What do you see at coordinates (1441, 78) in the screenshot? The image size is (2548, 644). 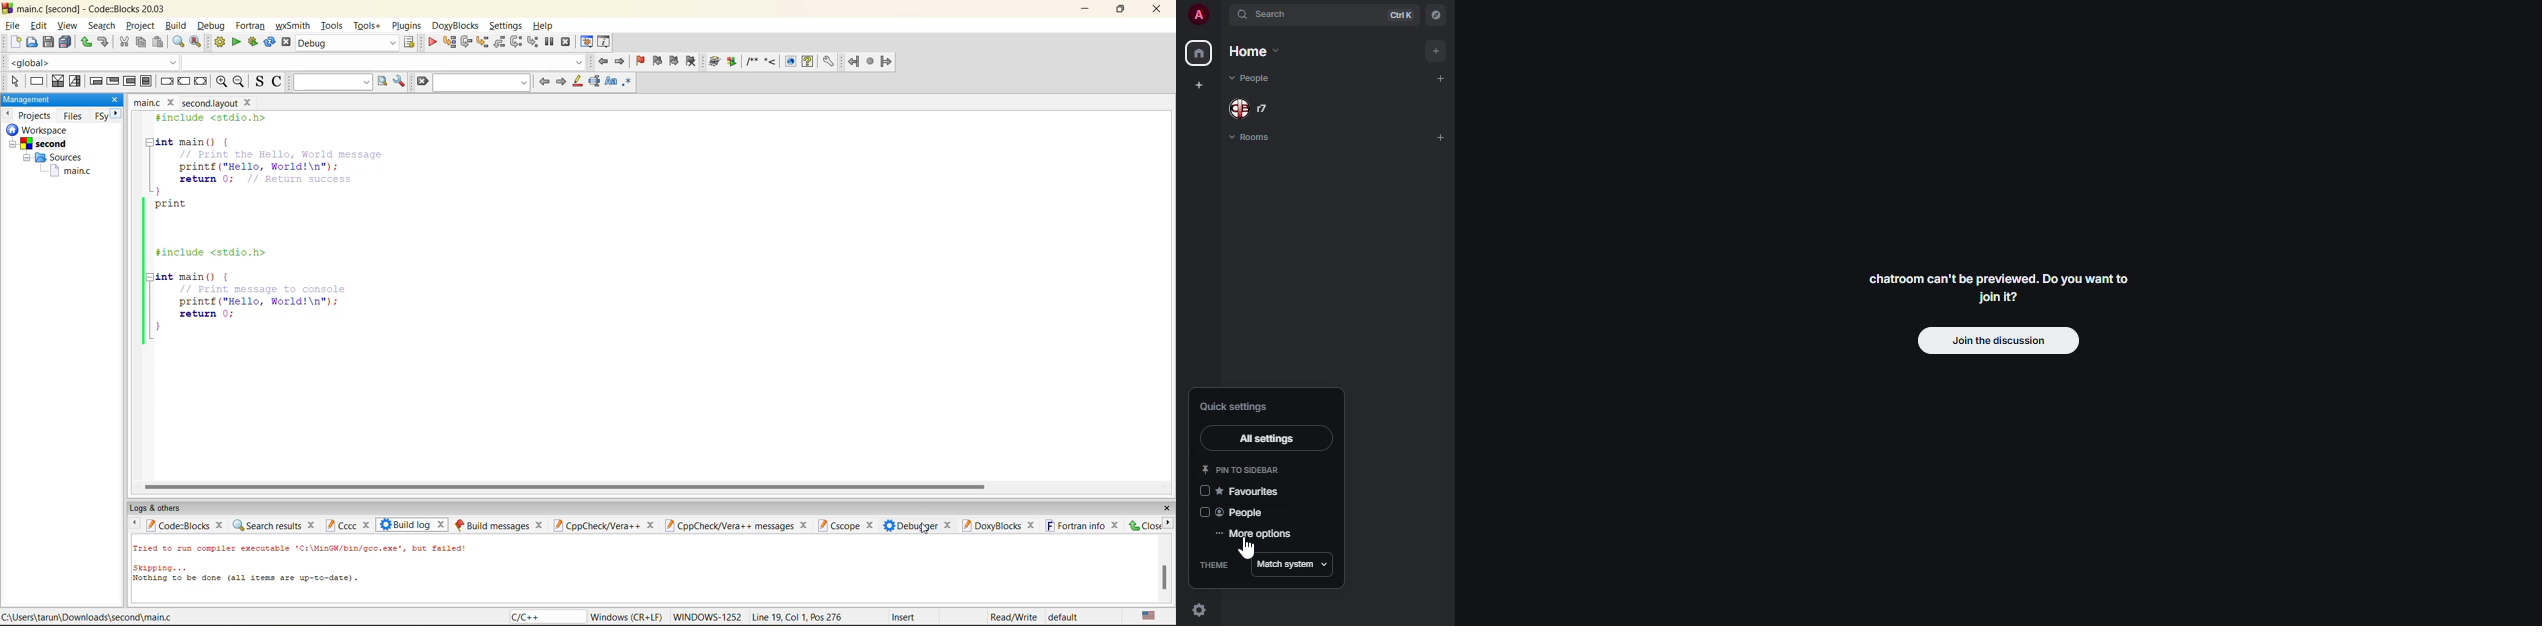 I see `add` at bounding box center [1441, 78].